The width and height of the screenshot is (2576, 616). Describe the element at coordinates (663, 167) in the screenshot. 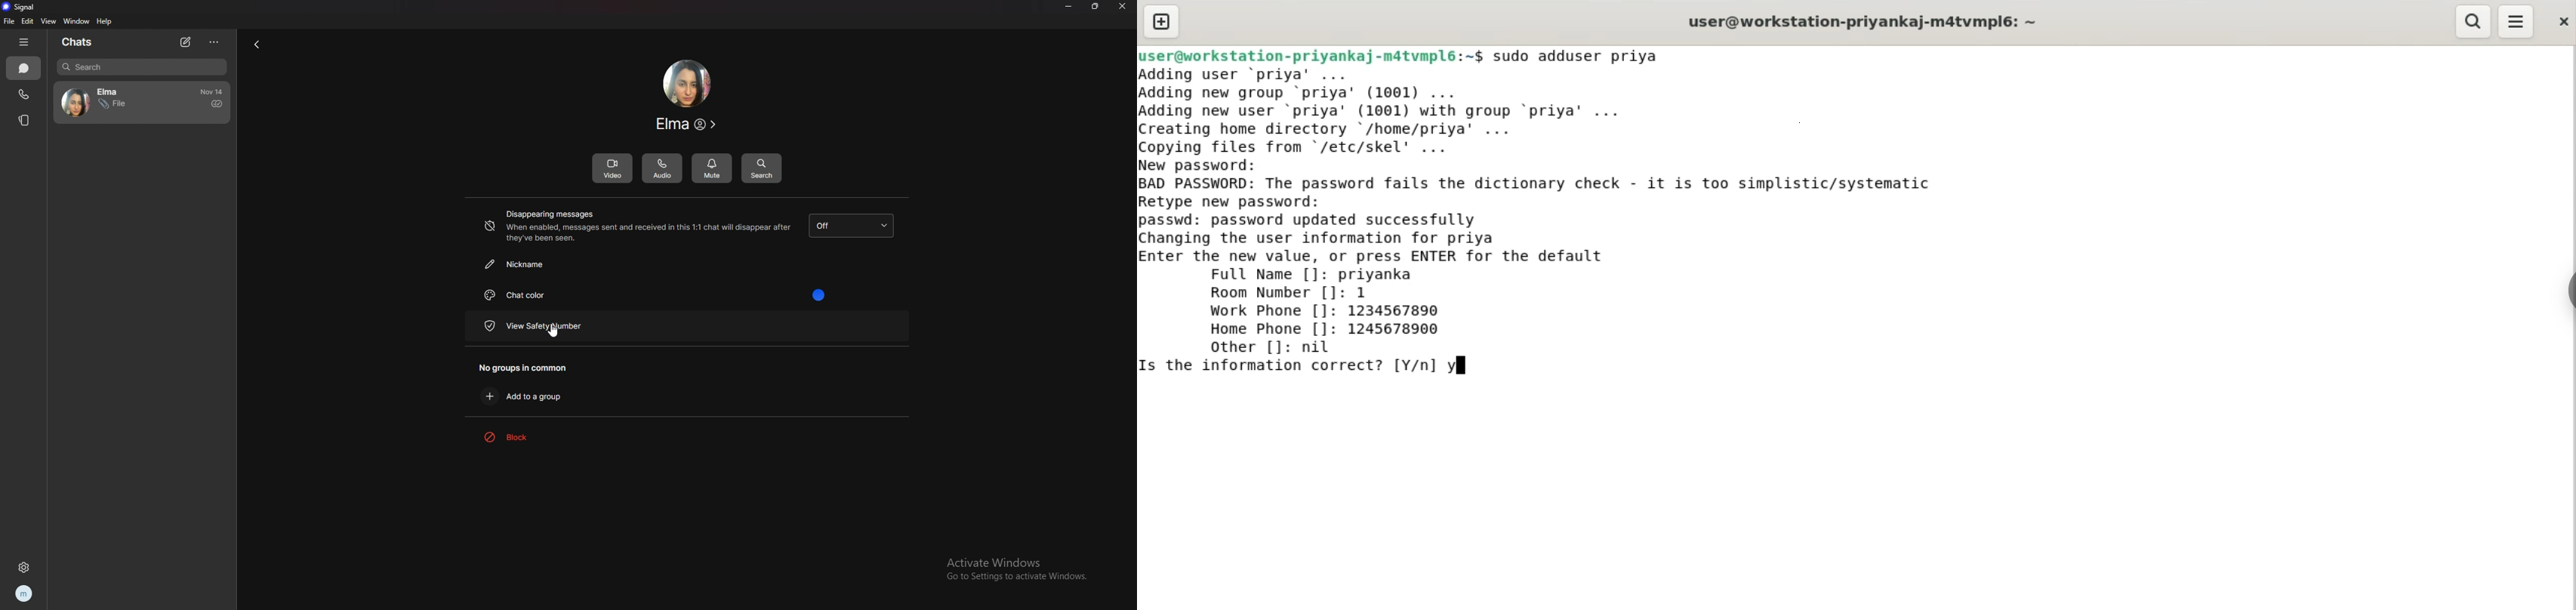

I see `audio` at that location.